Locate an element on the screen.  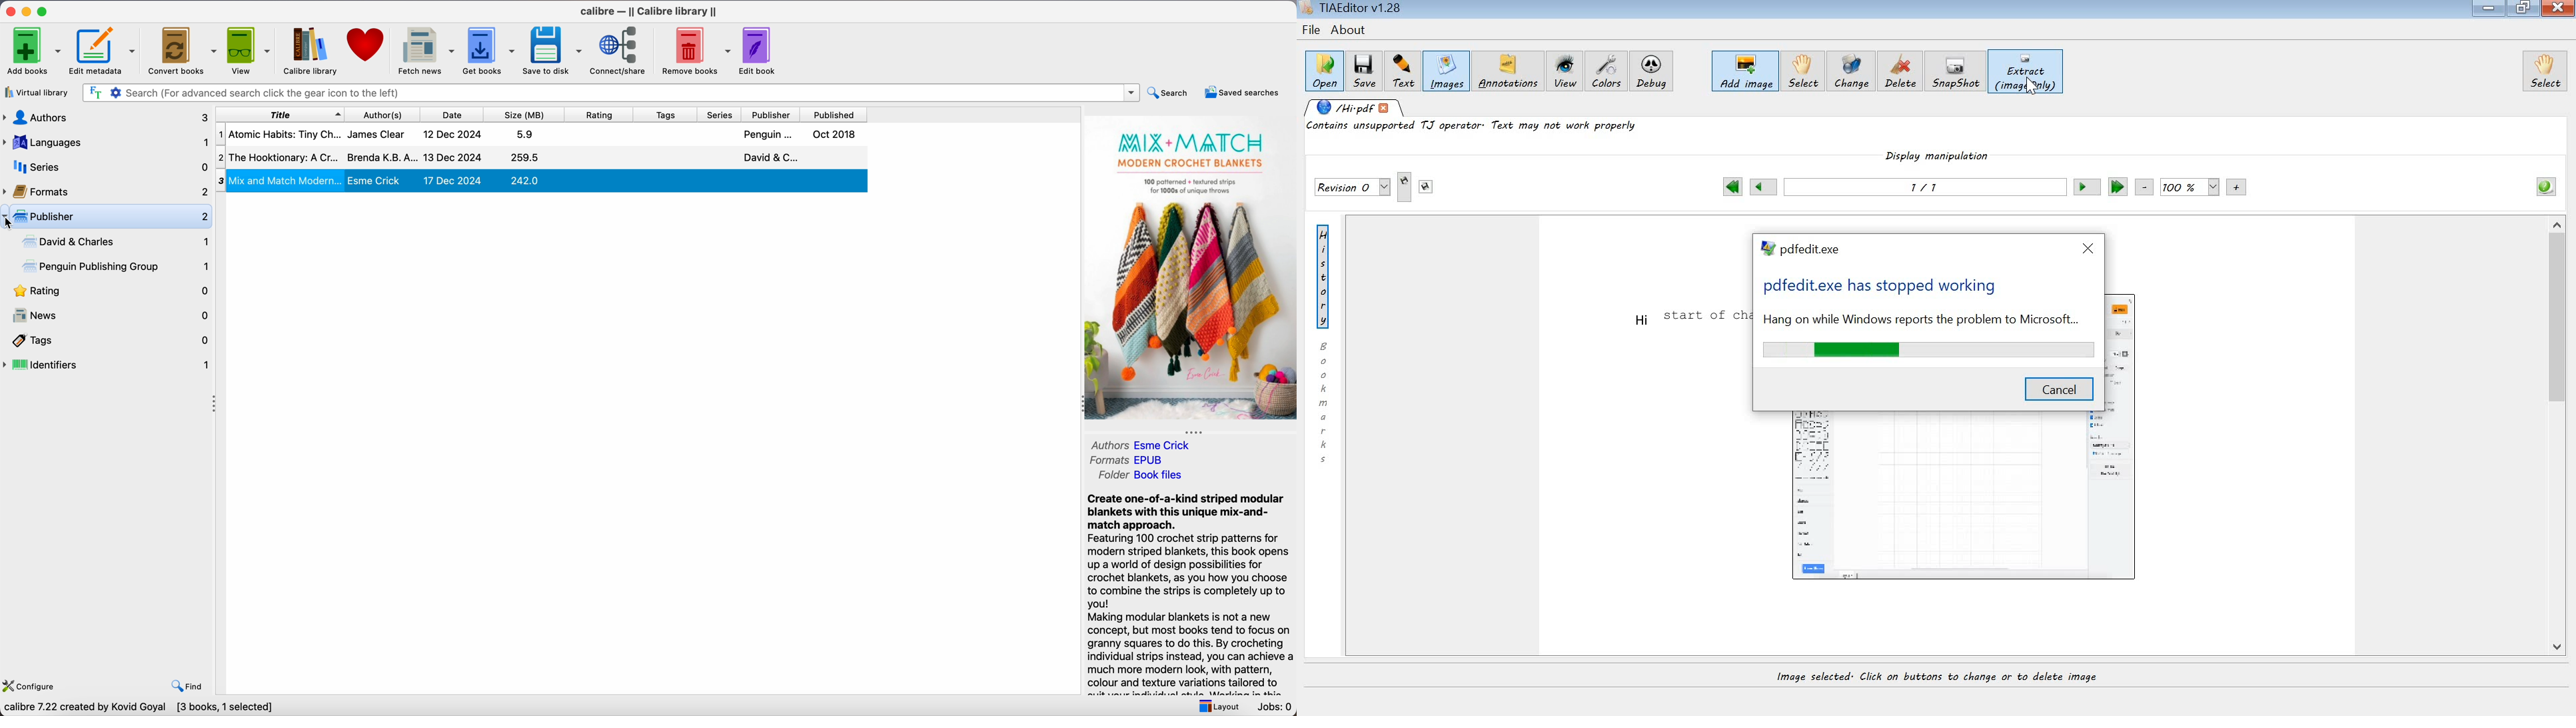
rating is located at coordinates (603, 115).